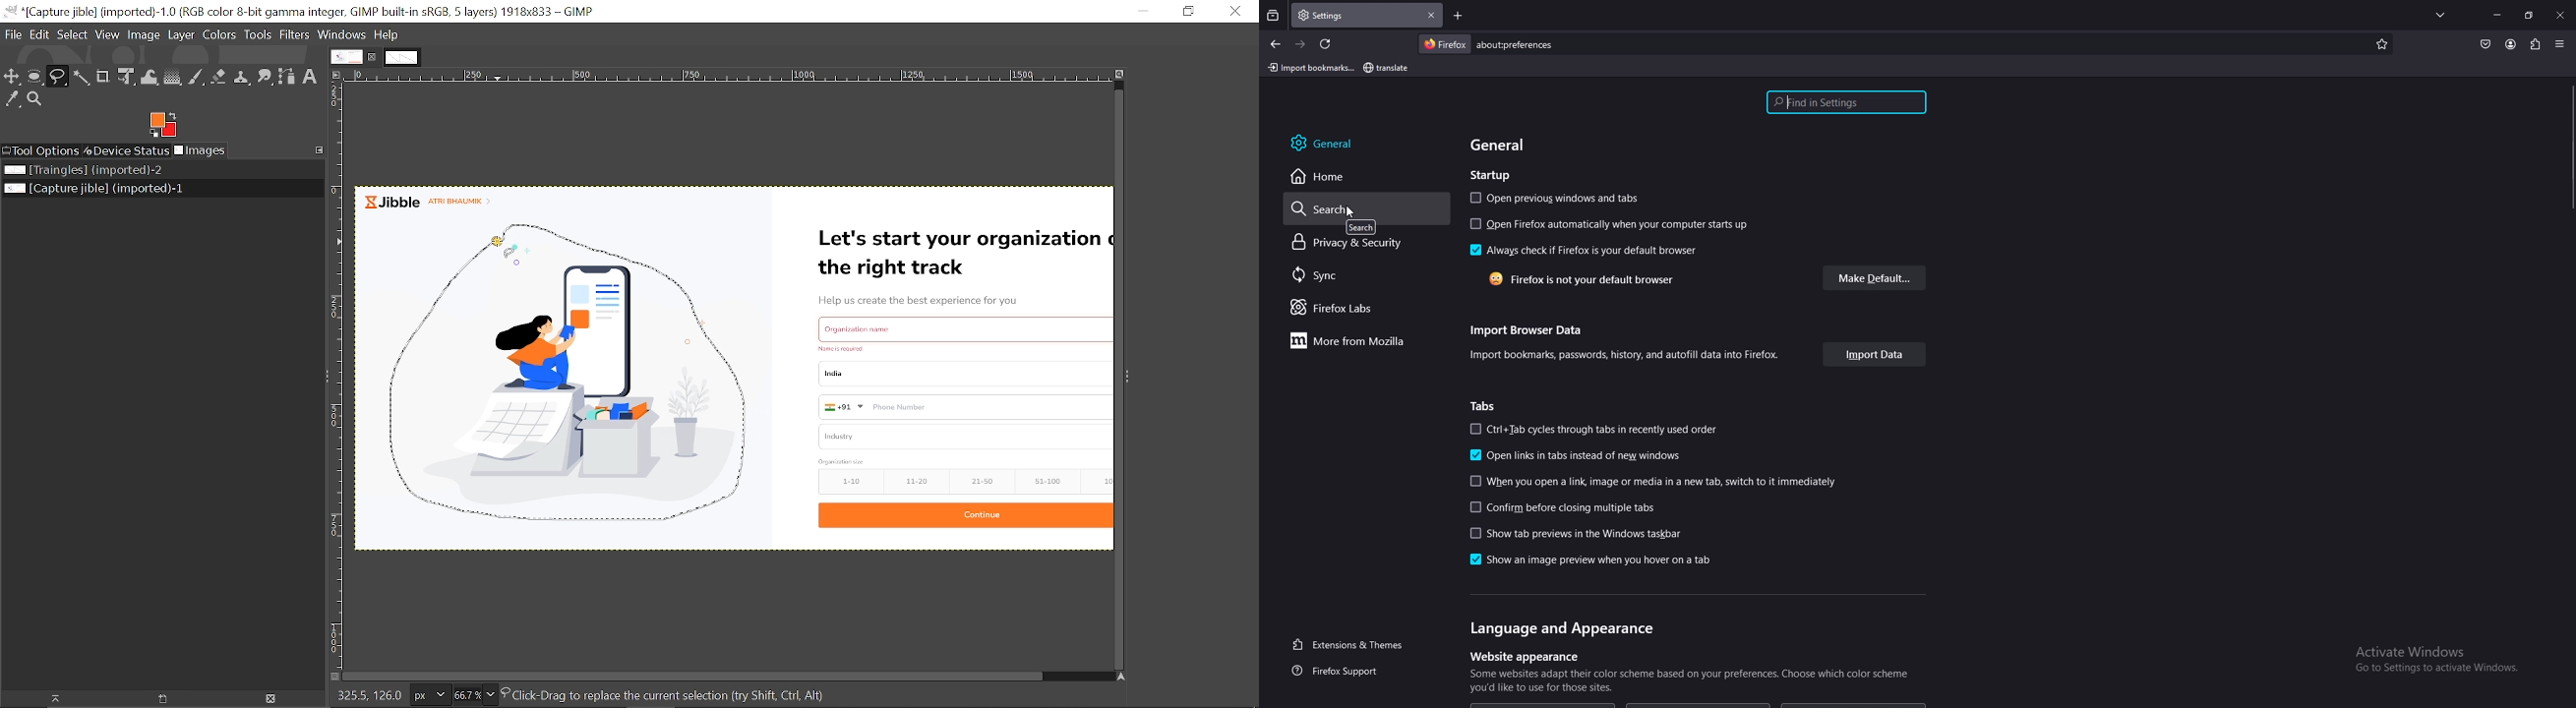 This screenshot has width=2576, height=728. I want to click on Current zoom, so click(465, 695).